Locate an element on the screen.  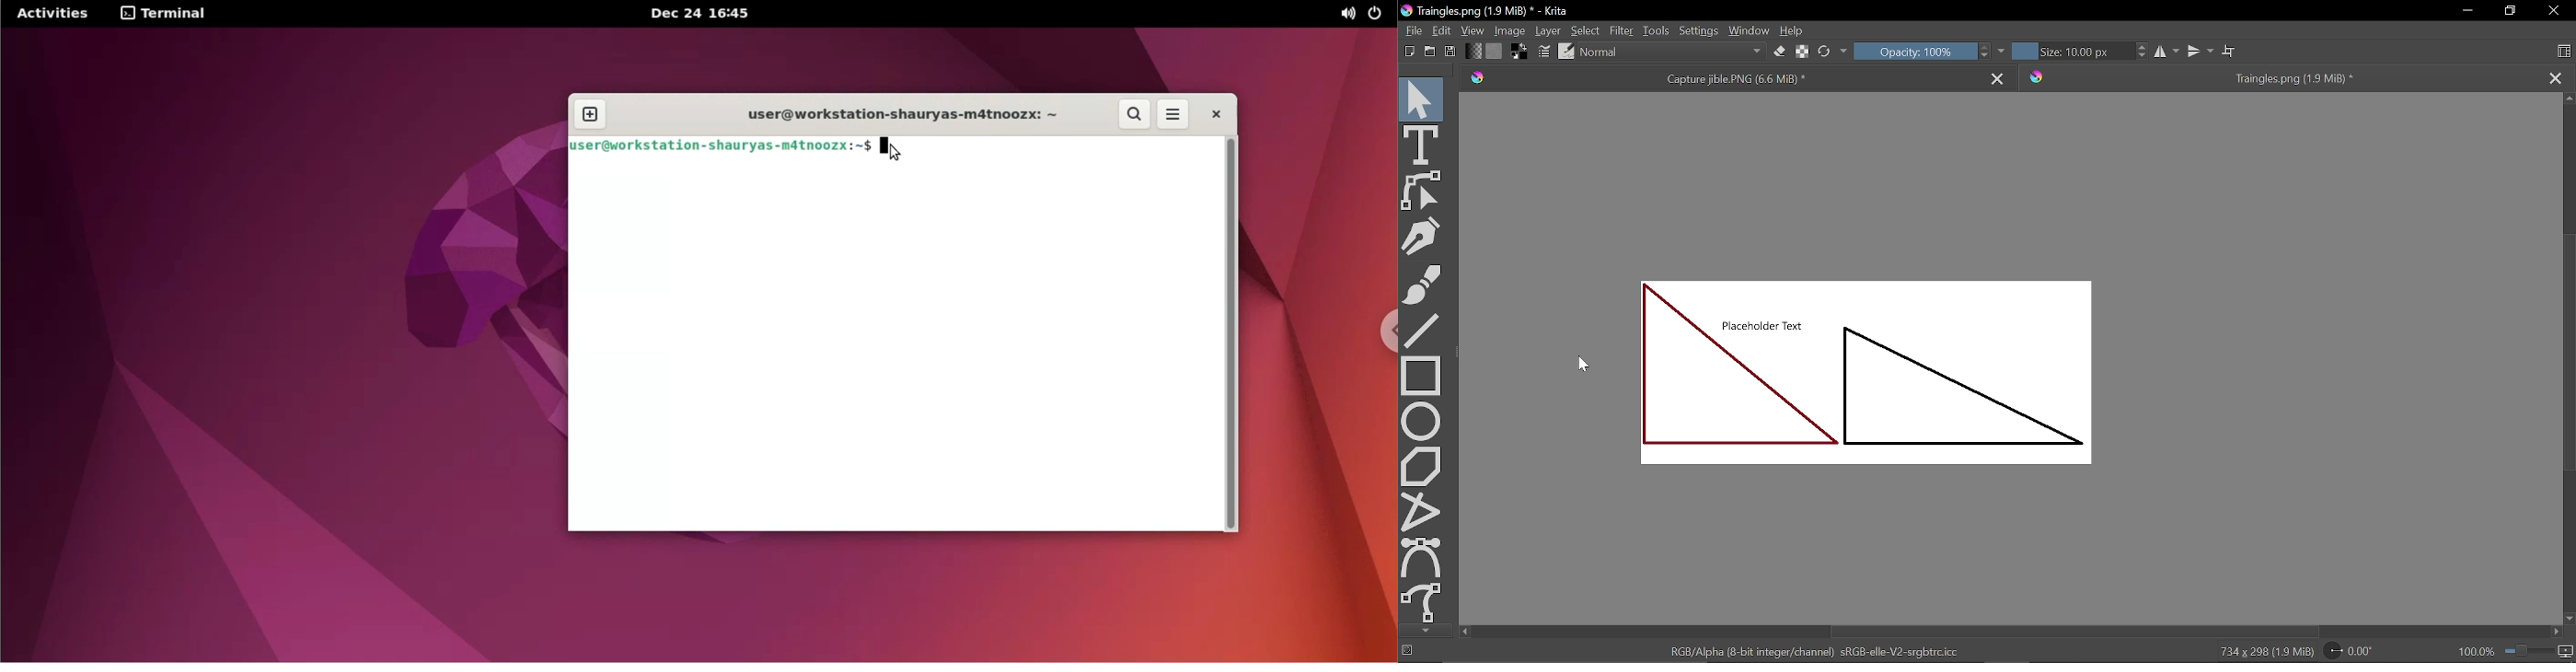
Edit brush settings  is located at coordinates (1545, 52).